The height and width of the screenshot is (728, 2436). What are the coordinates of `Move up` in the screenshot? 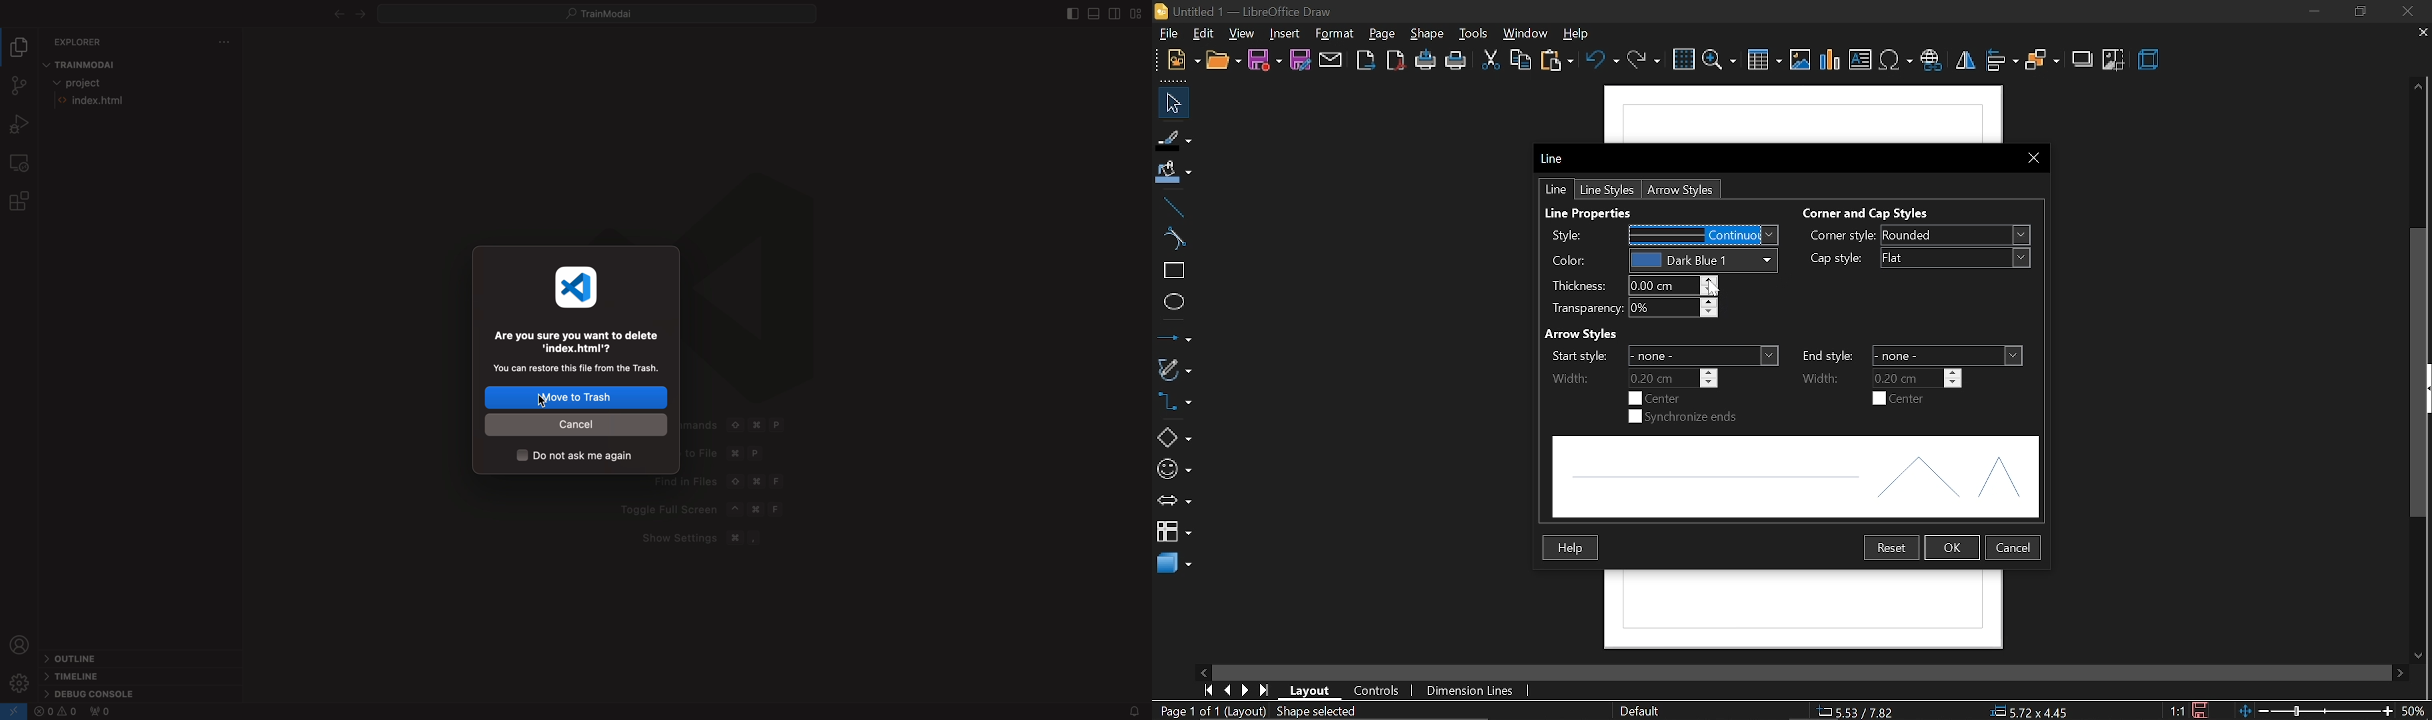 It's located at (2419, 85).